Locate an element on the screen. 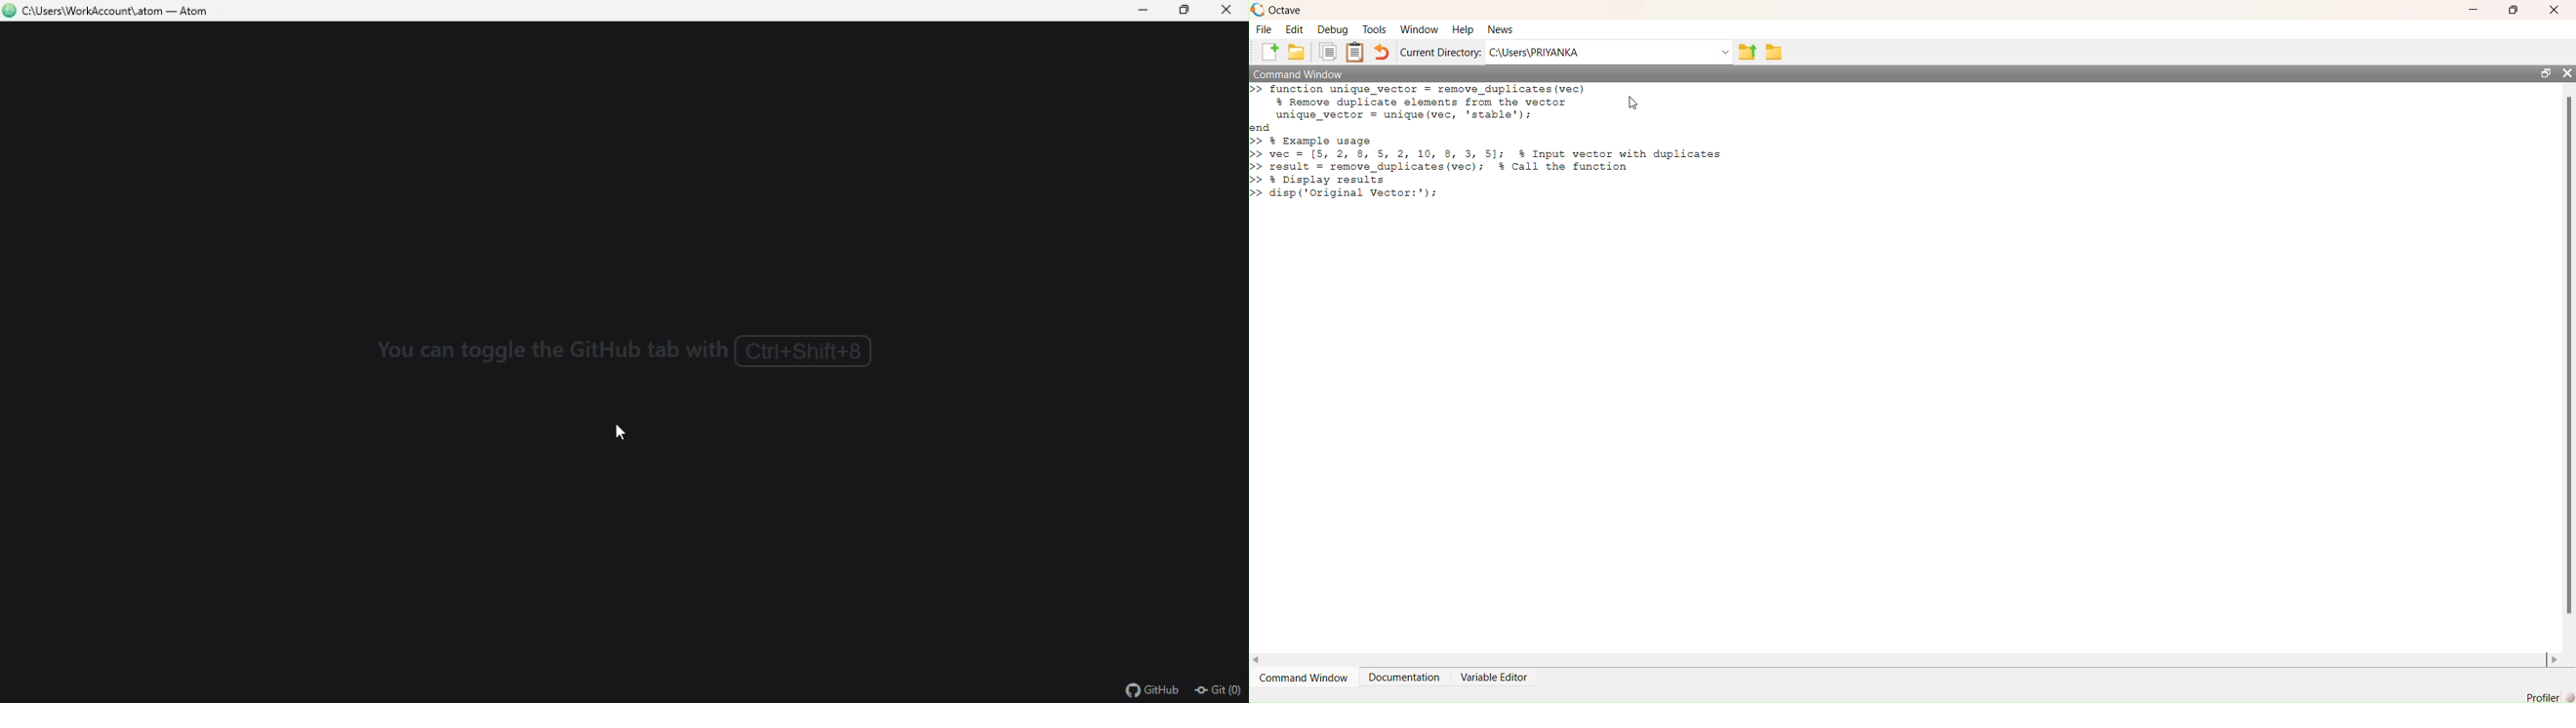 This screenshot has height=728, width=2576. add folder is located at coordinates (1297, 51).